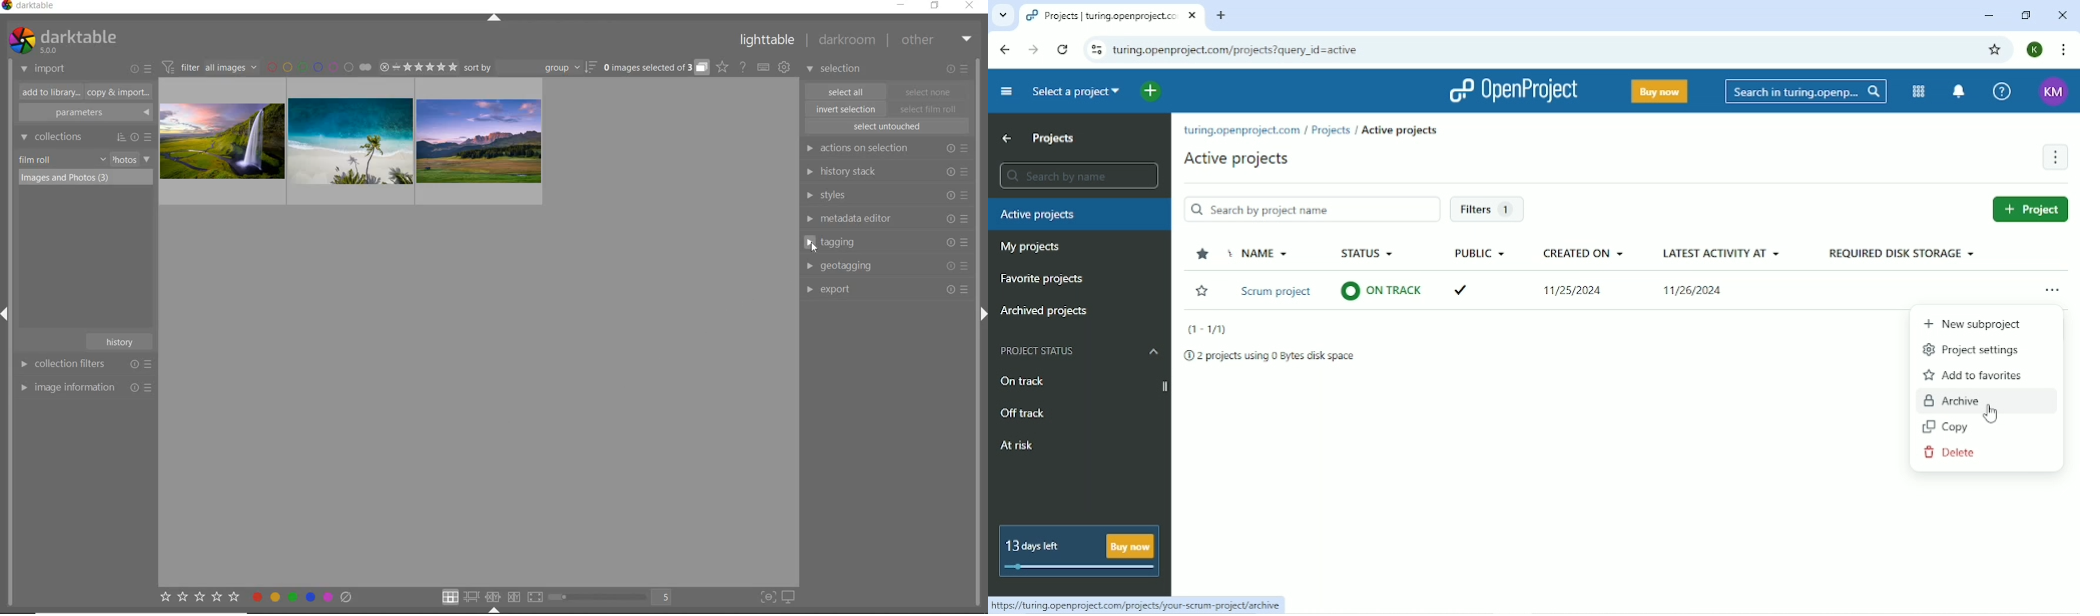 The width and height of the screenshot is (2100, 616). Describe the element at coordinates (1474, 286) in the screenshot. I see `tick` at that location.